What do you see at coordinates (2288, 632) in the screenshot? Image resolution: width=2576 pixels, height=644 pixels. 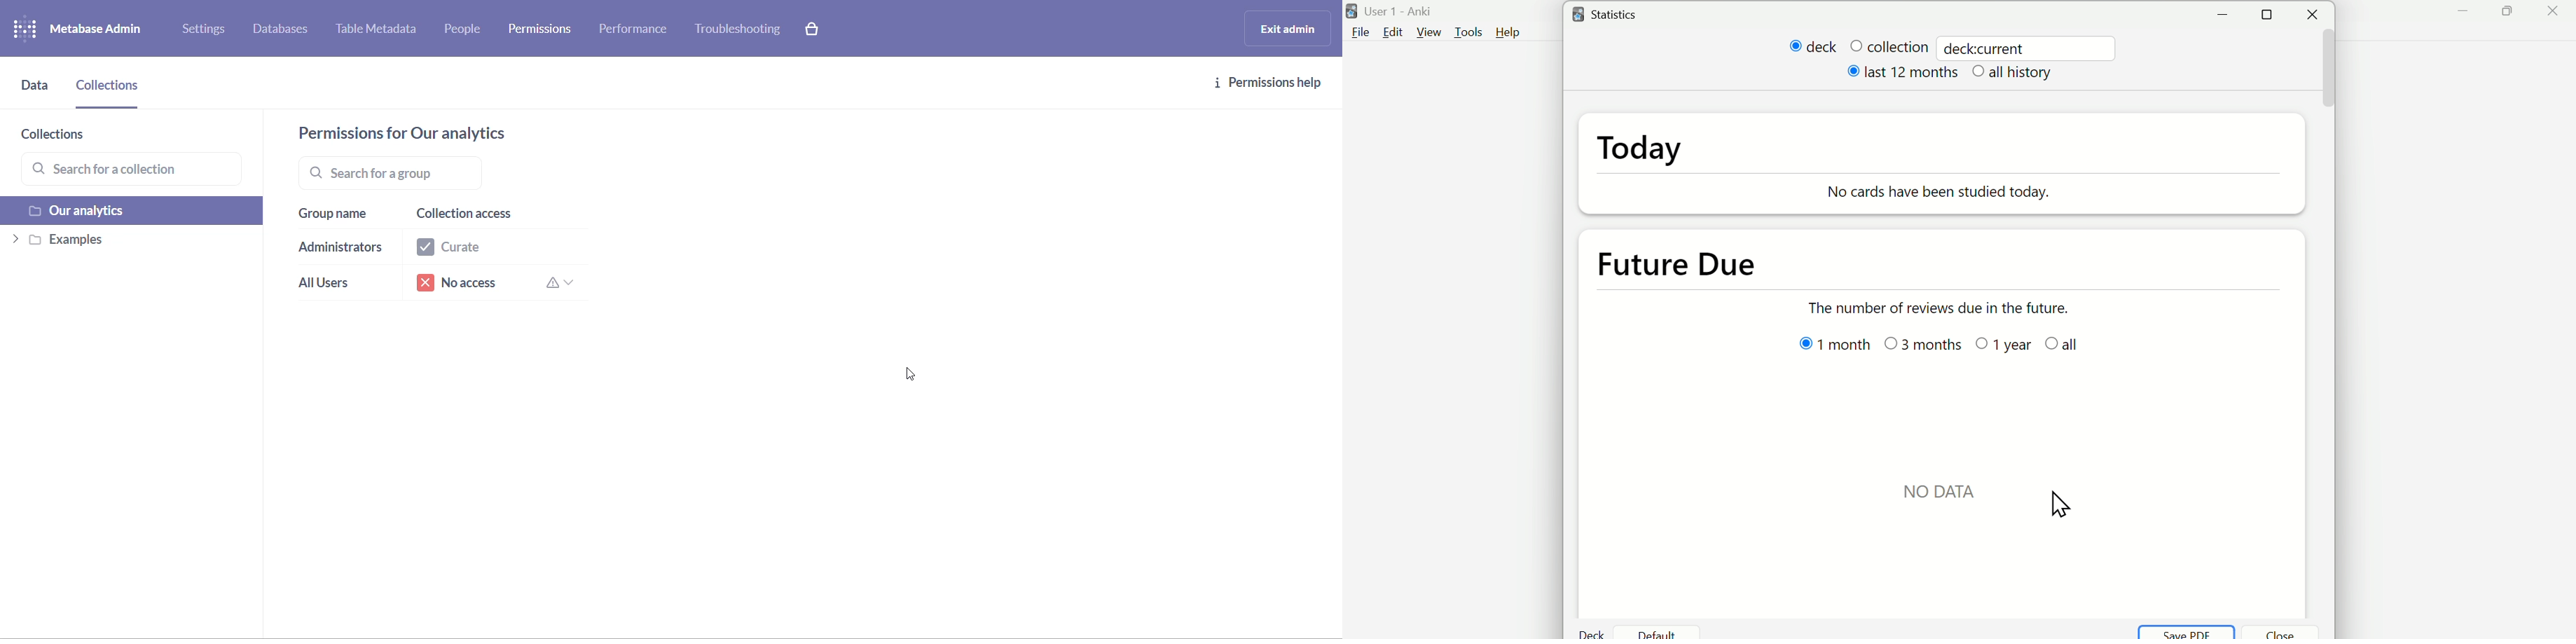 I see `Close` at bounding box center [2288, 632].